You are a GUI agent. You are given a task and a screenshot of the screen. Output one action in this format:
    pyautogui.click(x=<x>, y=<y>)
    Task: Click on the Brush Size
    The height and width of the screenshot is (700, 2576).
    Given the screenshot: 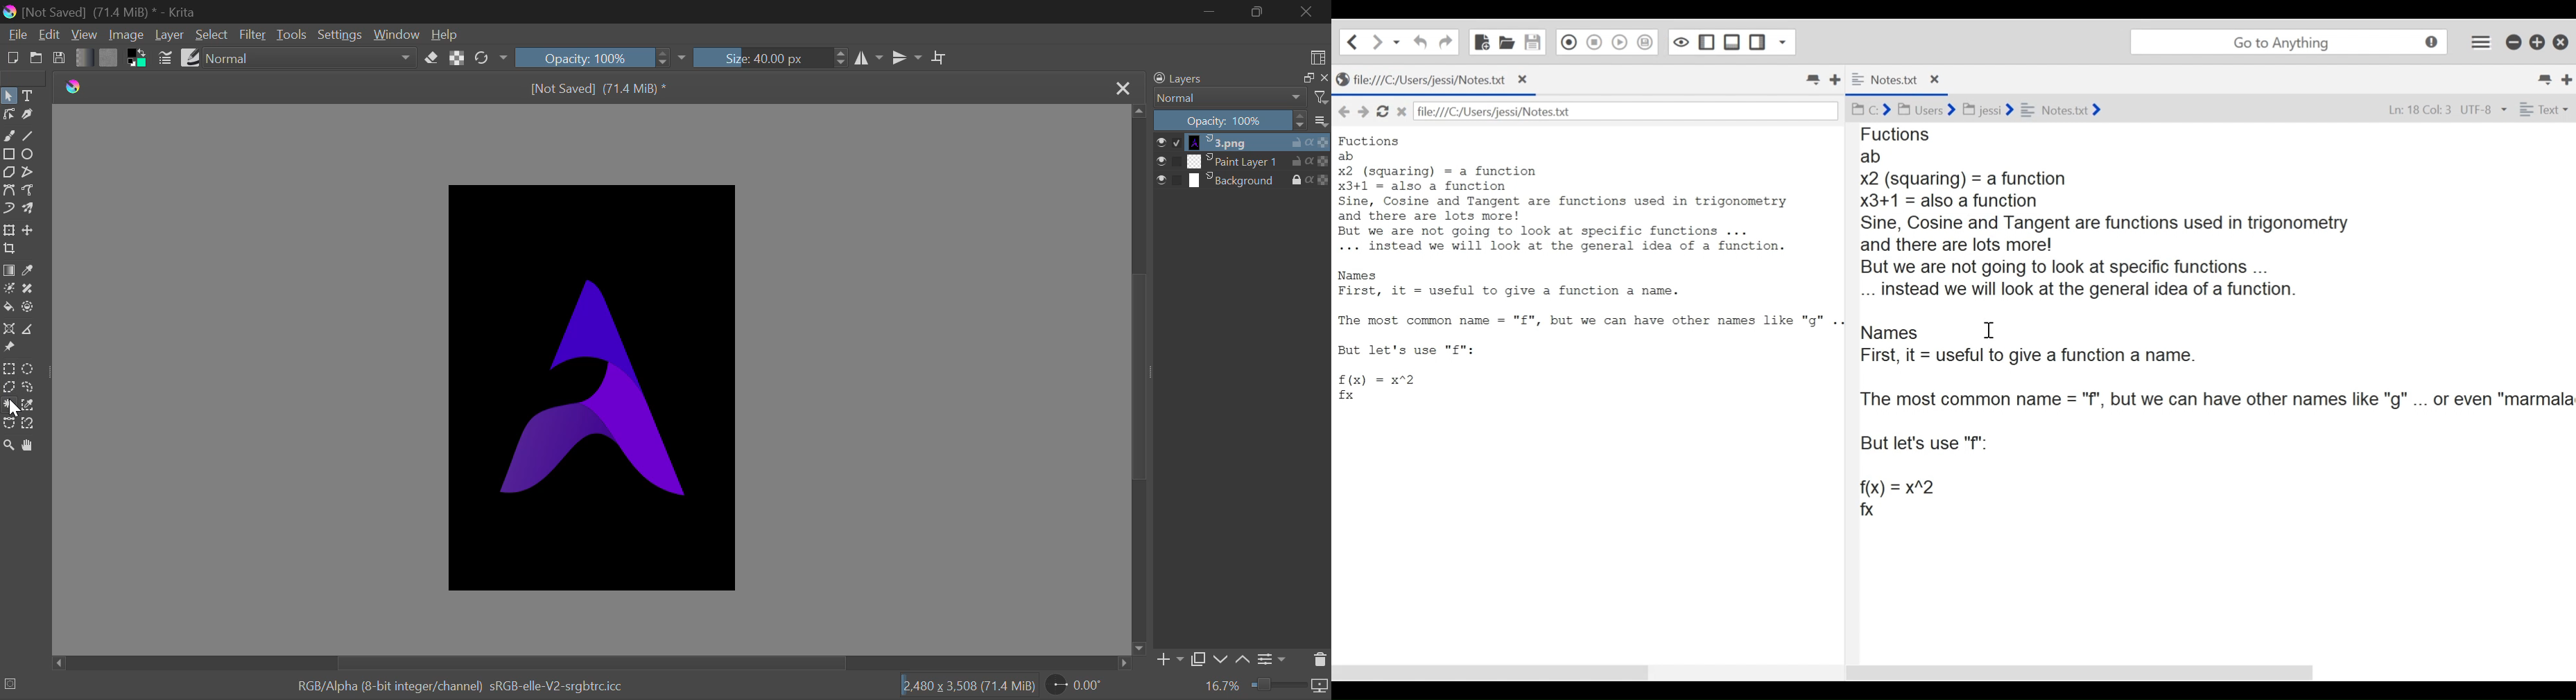 What is the action you would take?
    pyautogui.click(x=770, y=58)
    